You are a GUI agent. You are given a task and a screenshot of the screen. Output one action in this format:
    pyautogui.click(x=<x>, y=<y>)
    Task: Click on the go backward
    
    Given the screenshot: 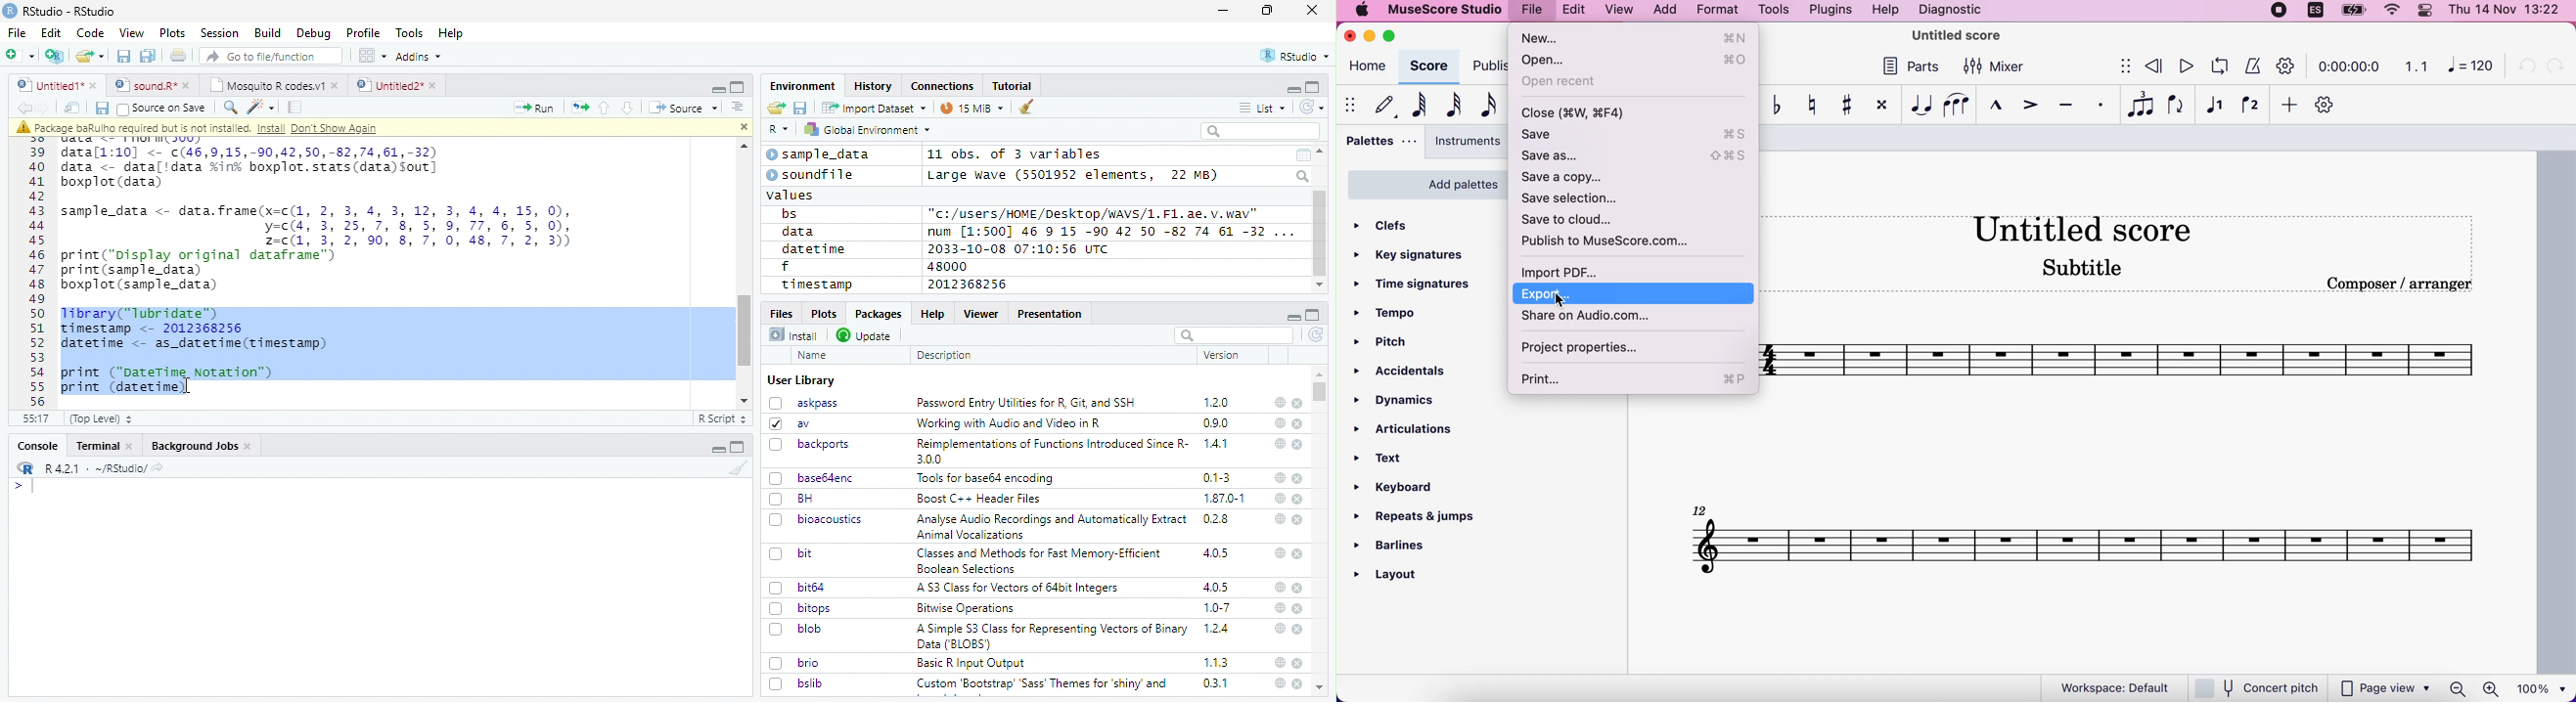 What is the action you would take?
    pyautogui.click(x=24, y=107)
    